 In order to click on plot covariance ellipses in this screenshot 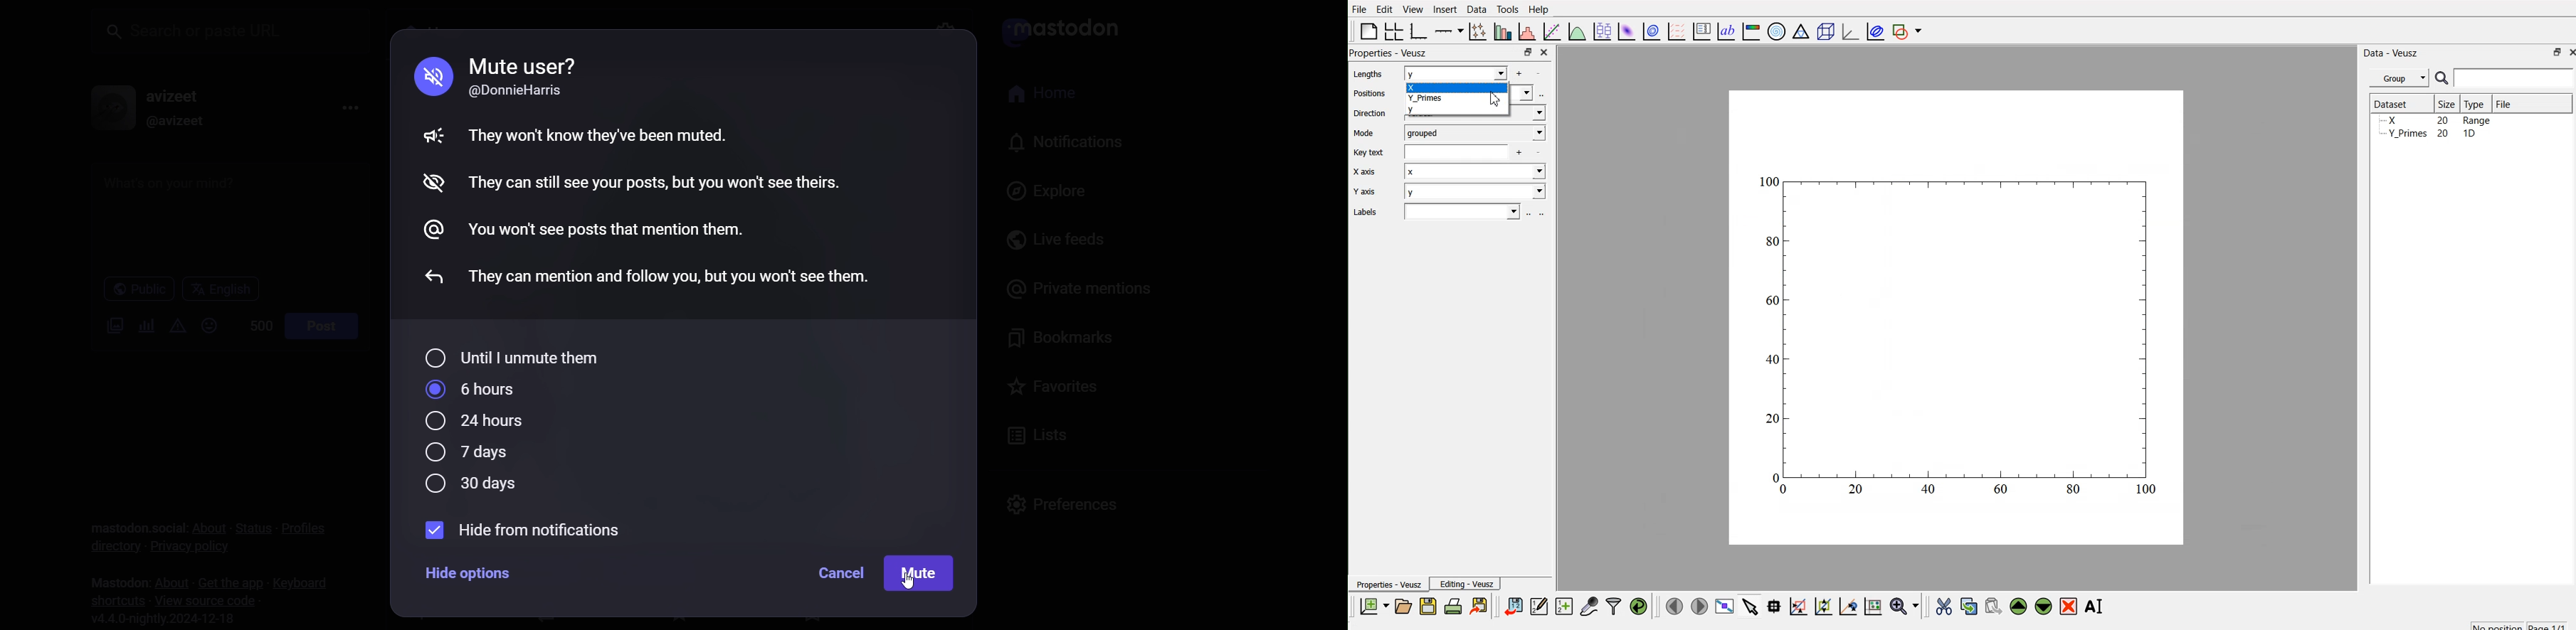, I will do `click(1876, 30)`.